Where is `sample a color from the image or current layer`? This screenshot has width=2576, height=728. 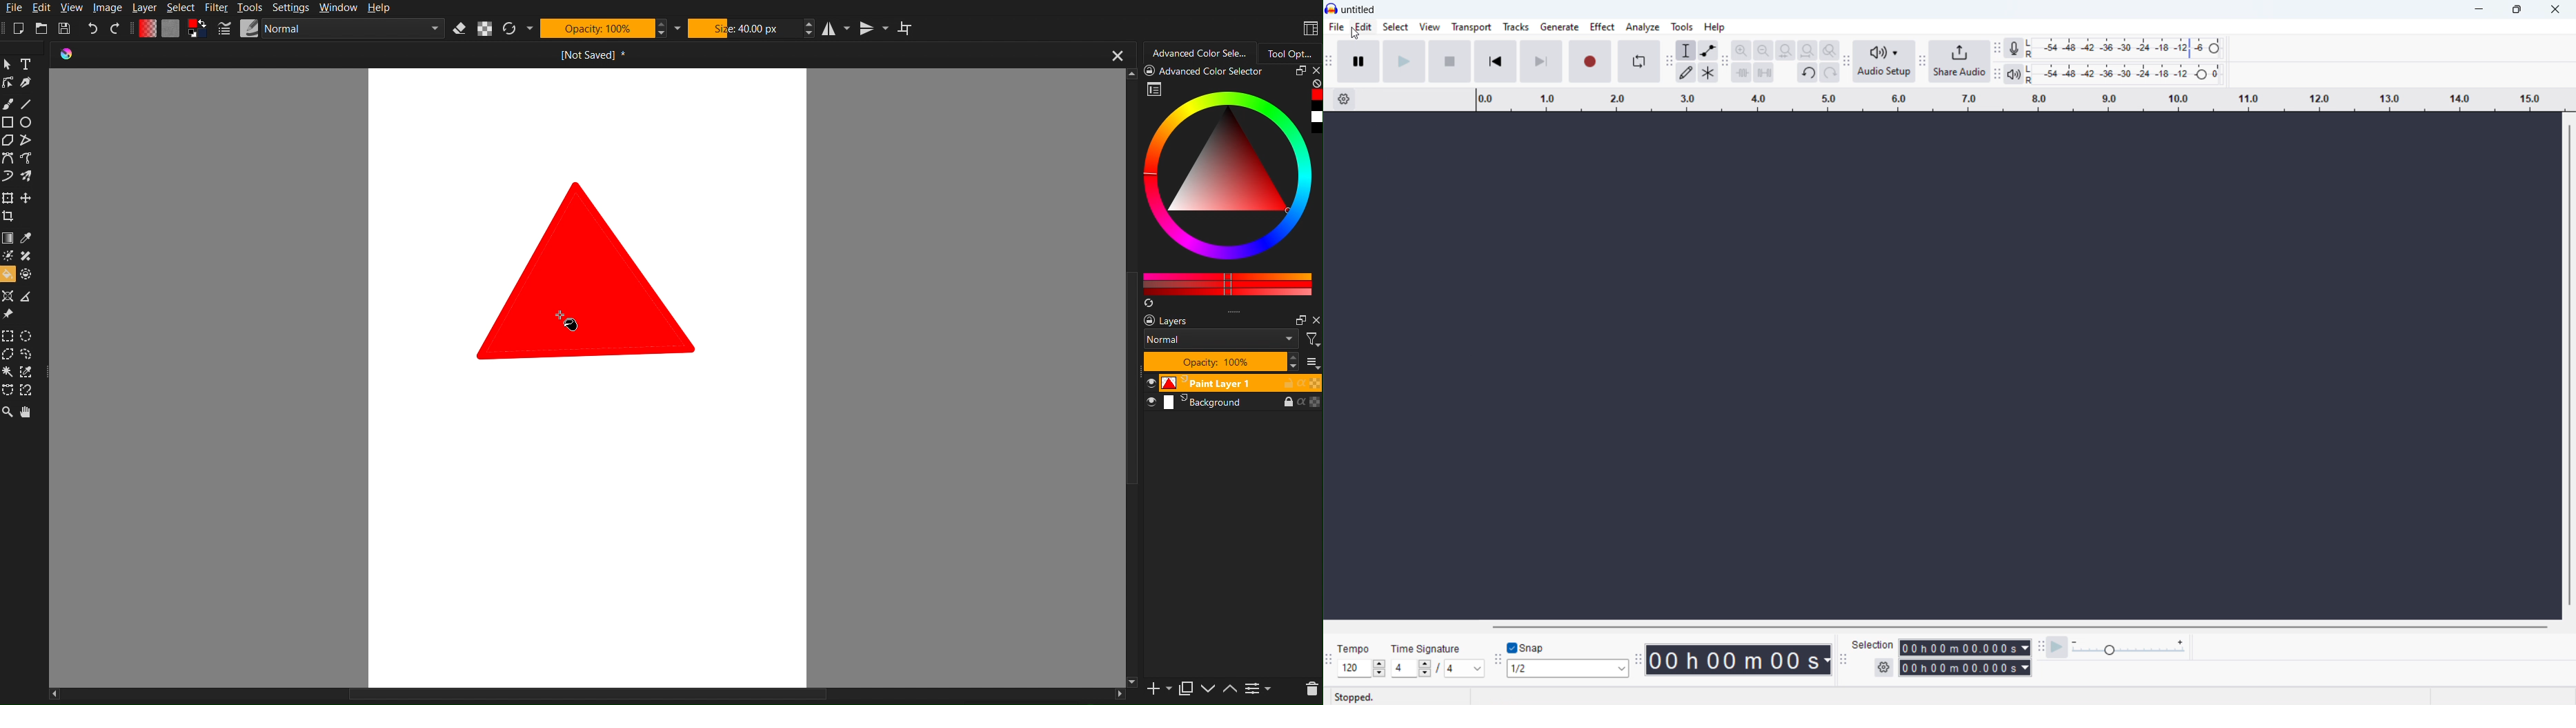
sample a color from the image or current layer is located at coordinates (27, 238).